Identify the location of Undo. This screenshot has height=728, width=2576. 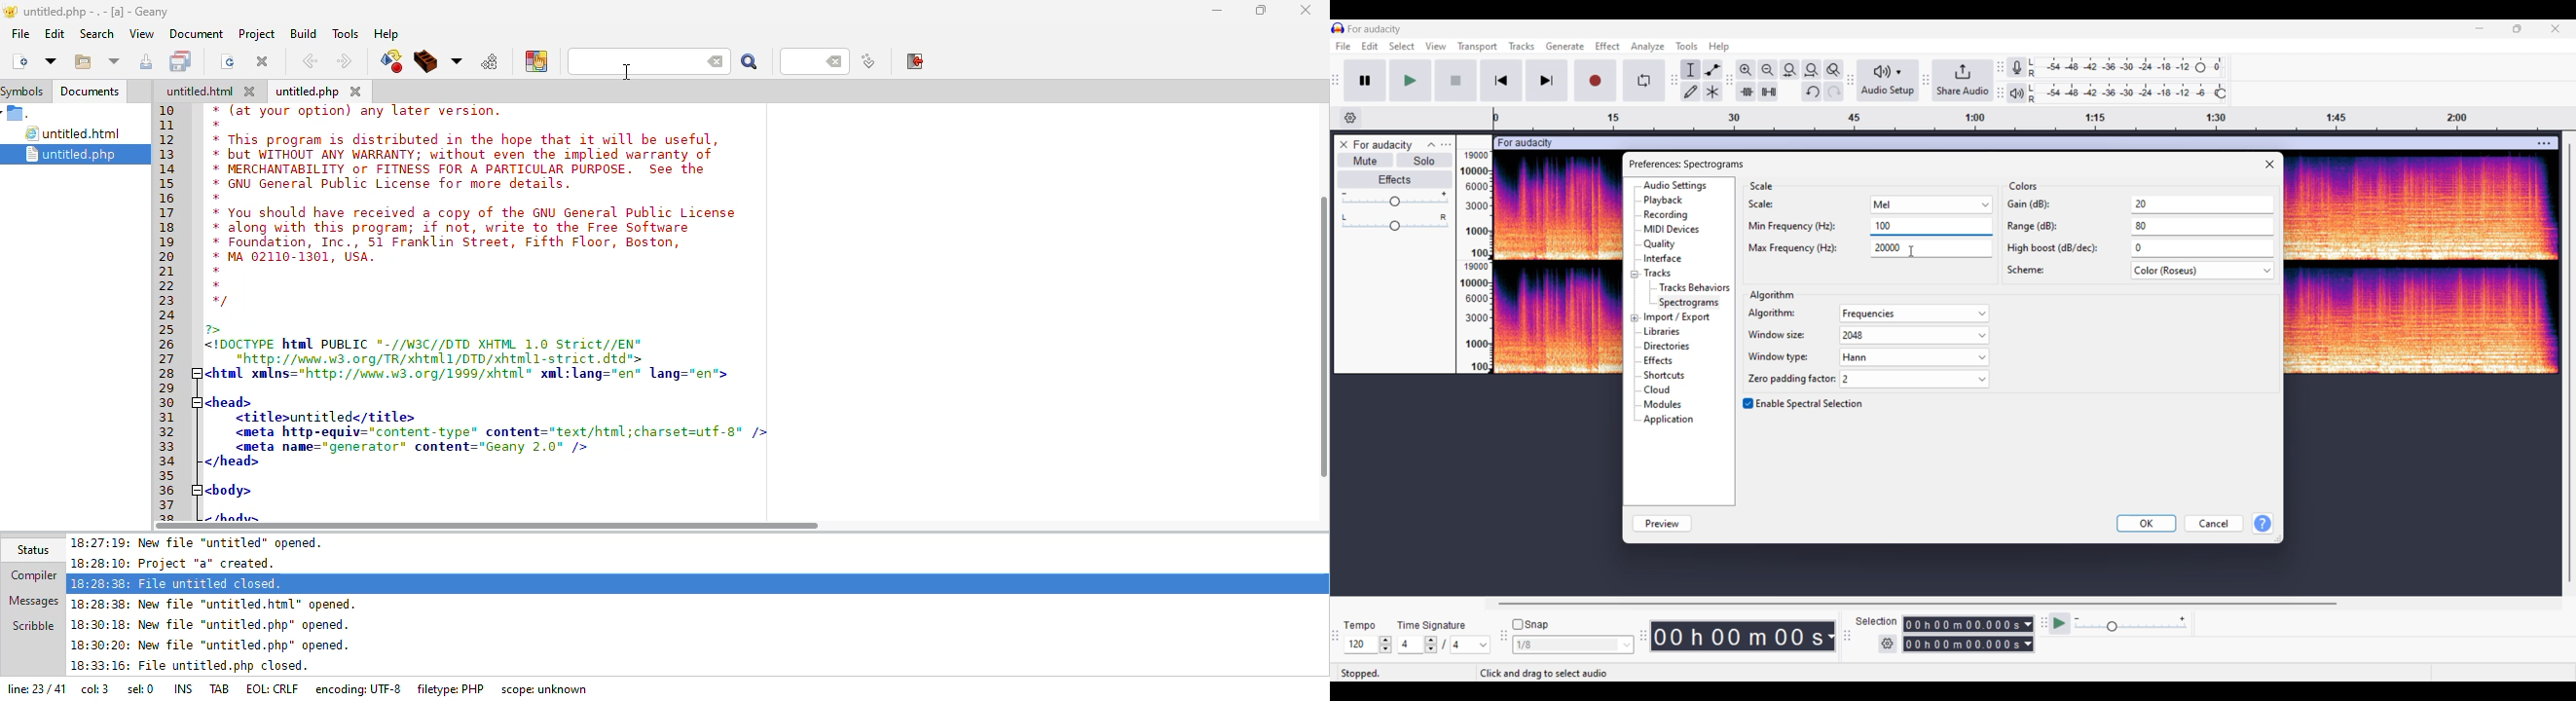
(1811, 92).